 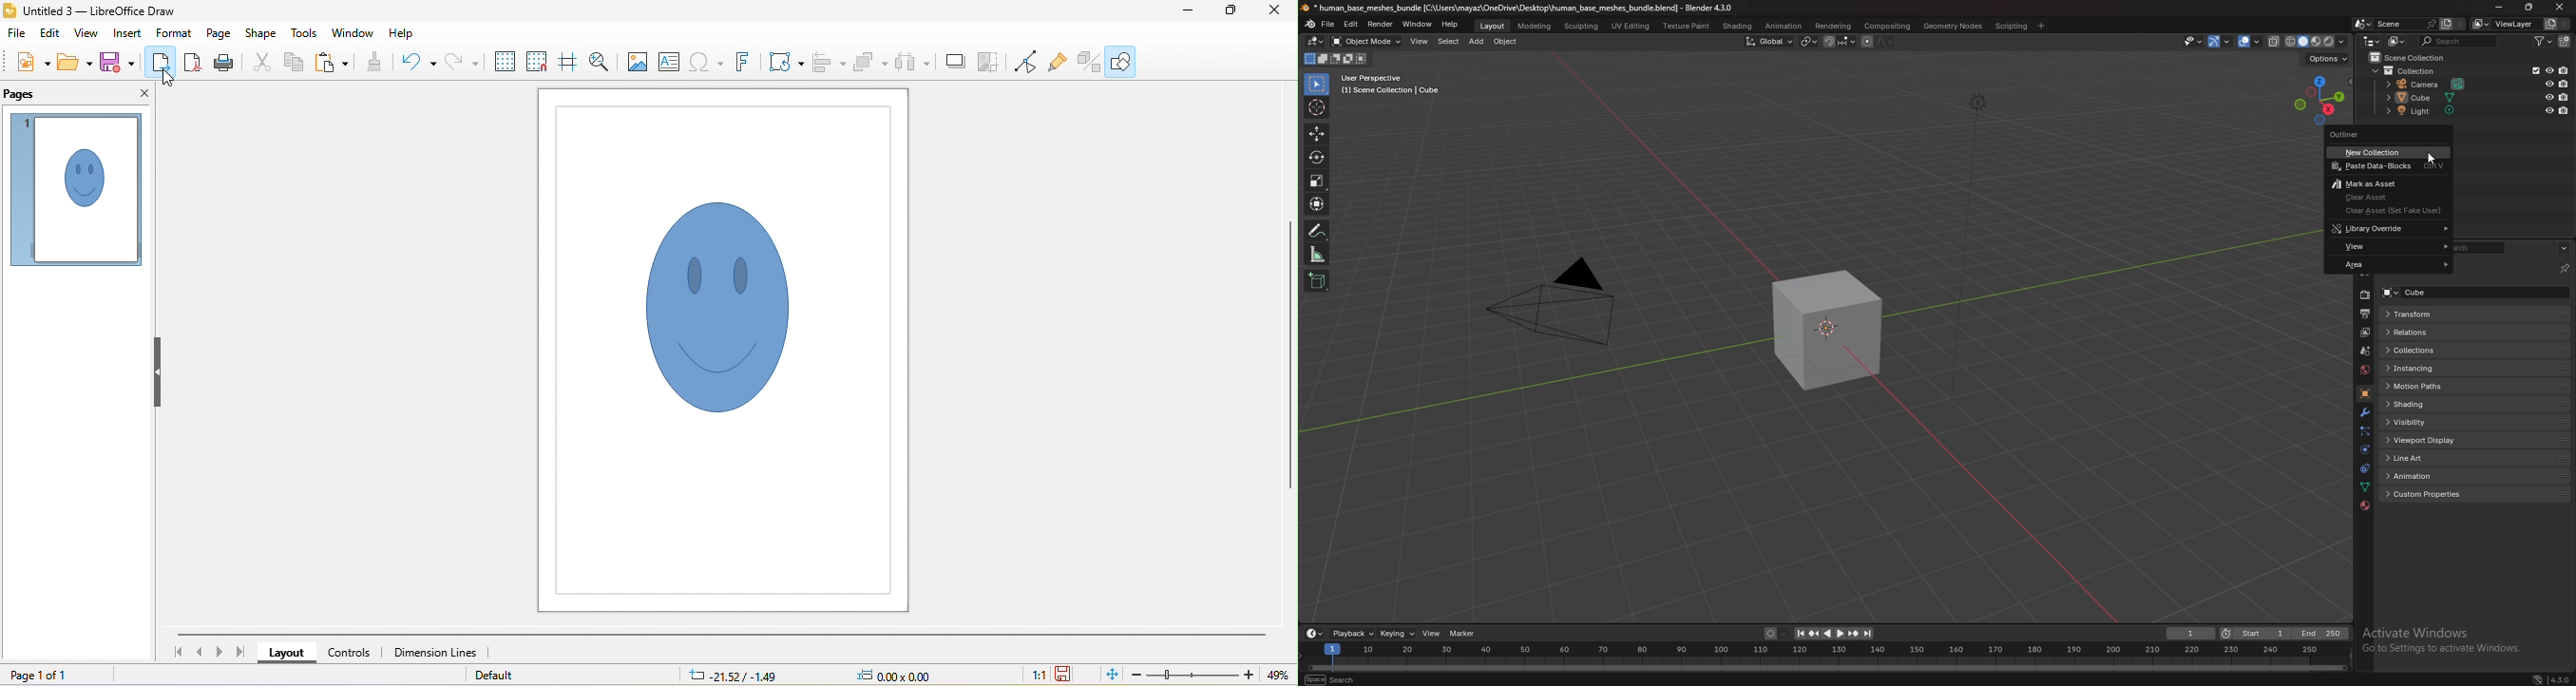 What do you see at coordinates (1026, 64) in the screenshot?
I see `toggle point edit mode` at bounding box center [1026, 64].